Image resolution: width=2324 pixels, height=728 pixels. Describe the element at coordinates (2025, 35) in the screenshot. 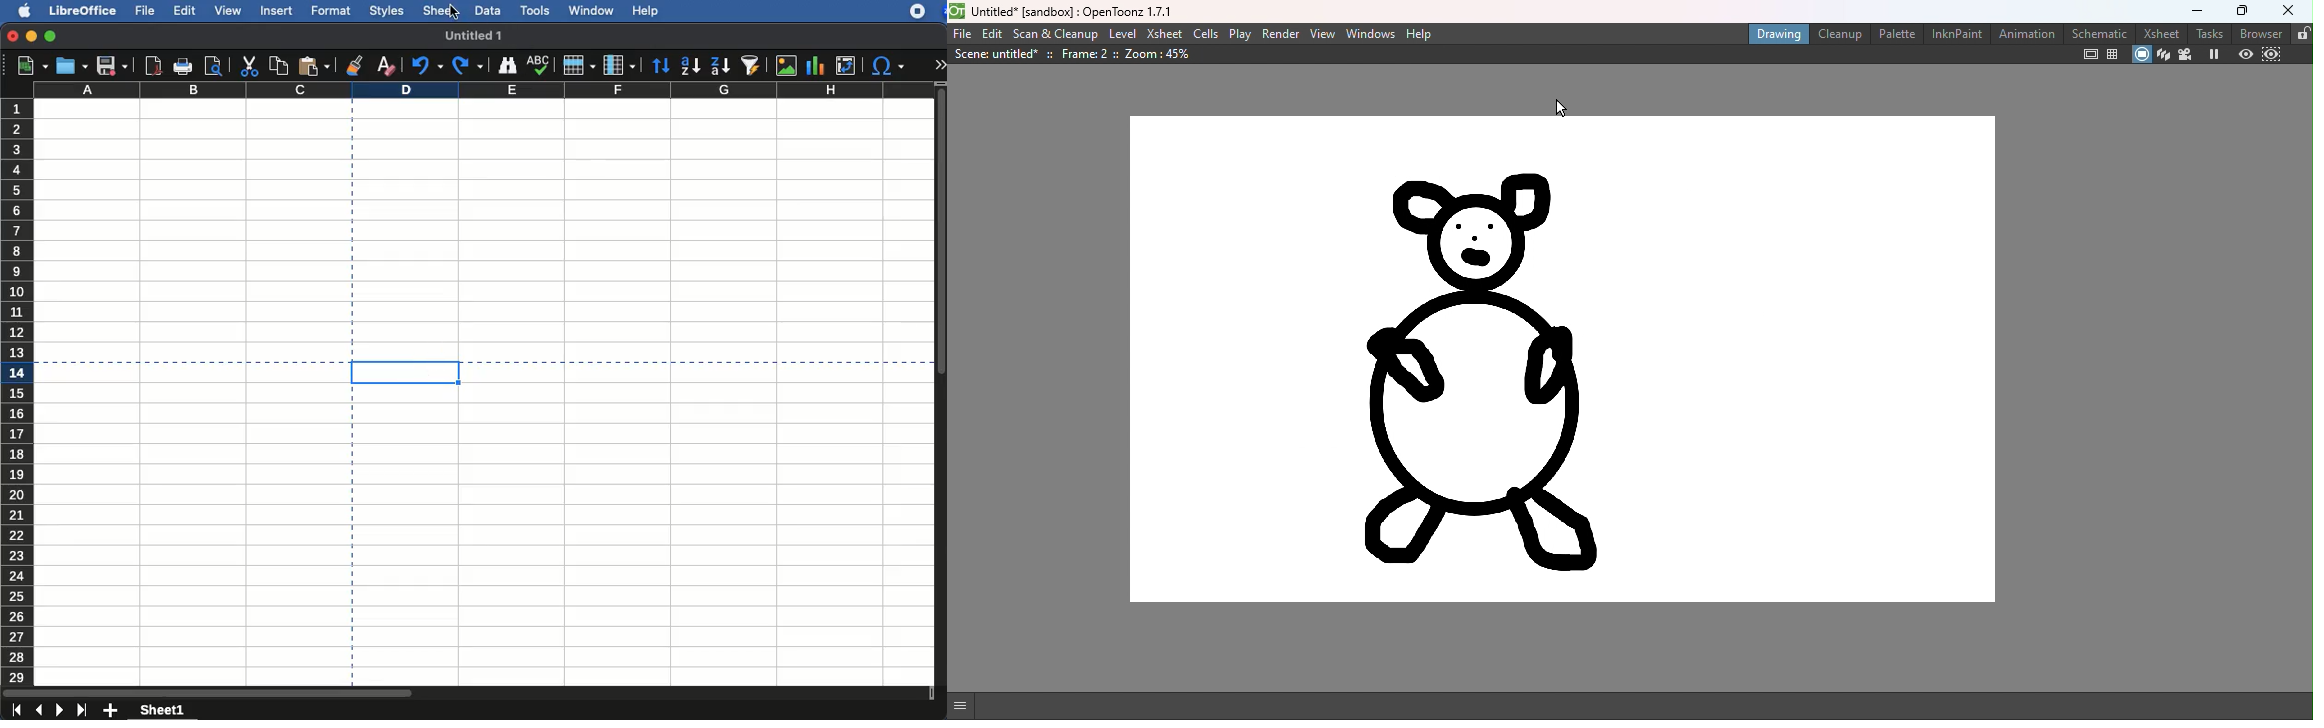

I see `Animation` at that location.